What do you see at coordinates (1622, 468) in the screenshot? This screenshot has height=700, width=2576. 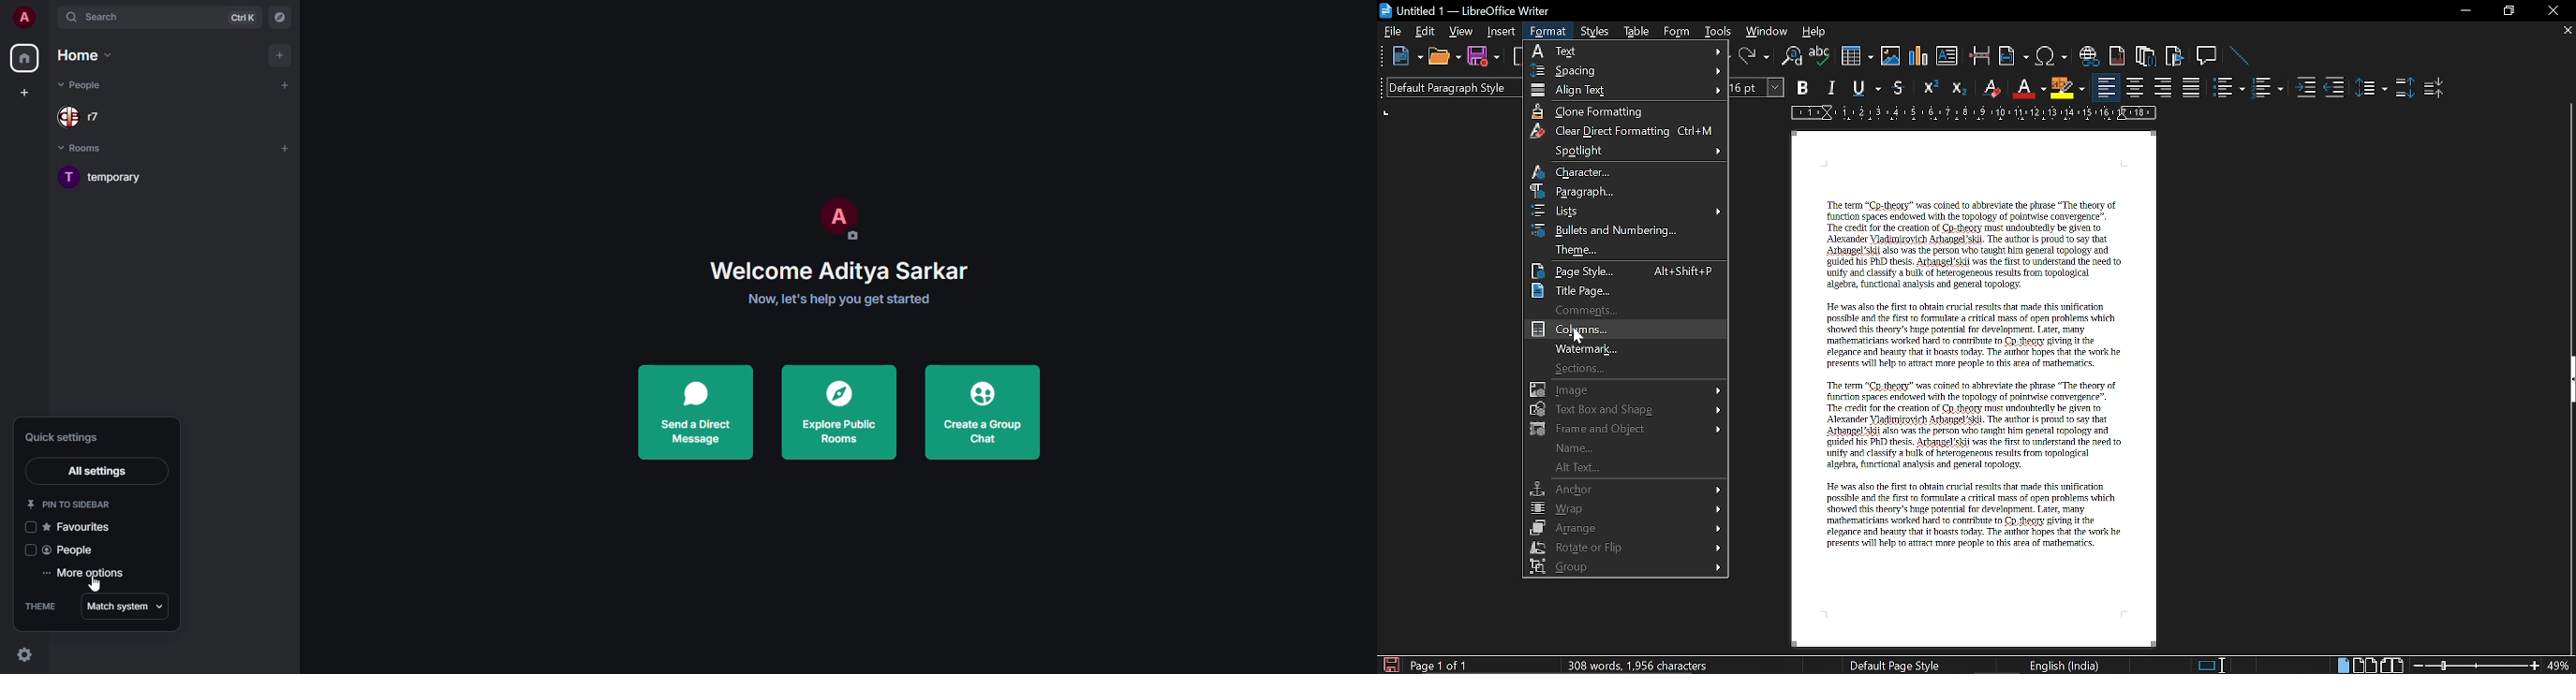 I see `Alt text` at bounding box center [1622, 468].